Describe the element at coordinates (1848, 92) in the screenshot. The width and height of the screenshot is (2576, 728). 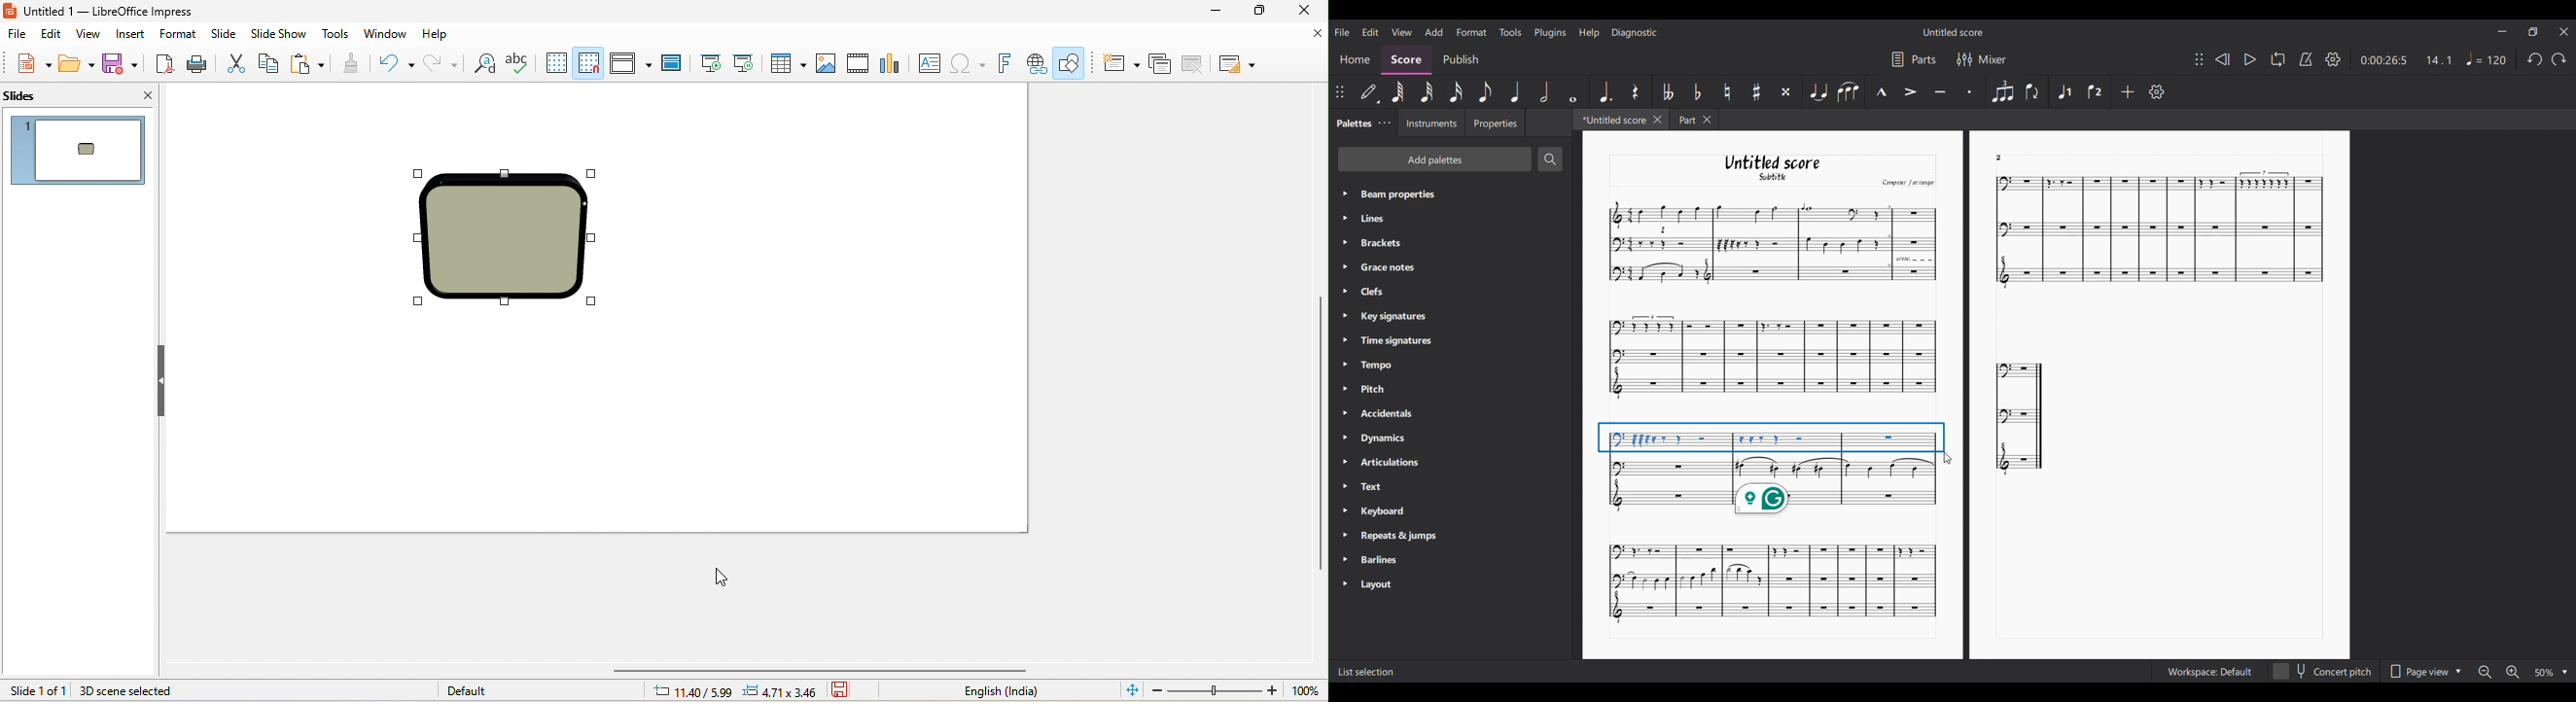
I see `Slur` at that location.